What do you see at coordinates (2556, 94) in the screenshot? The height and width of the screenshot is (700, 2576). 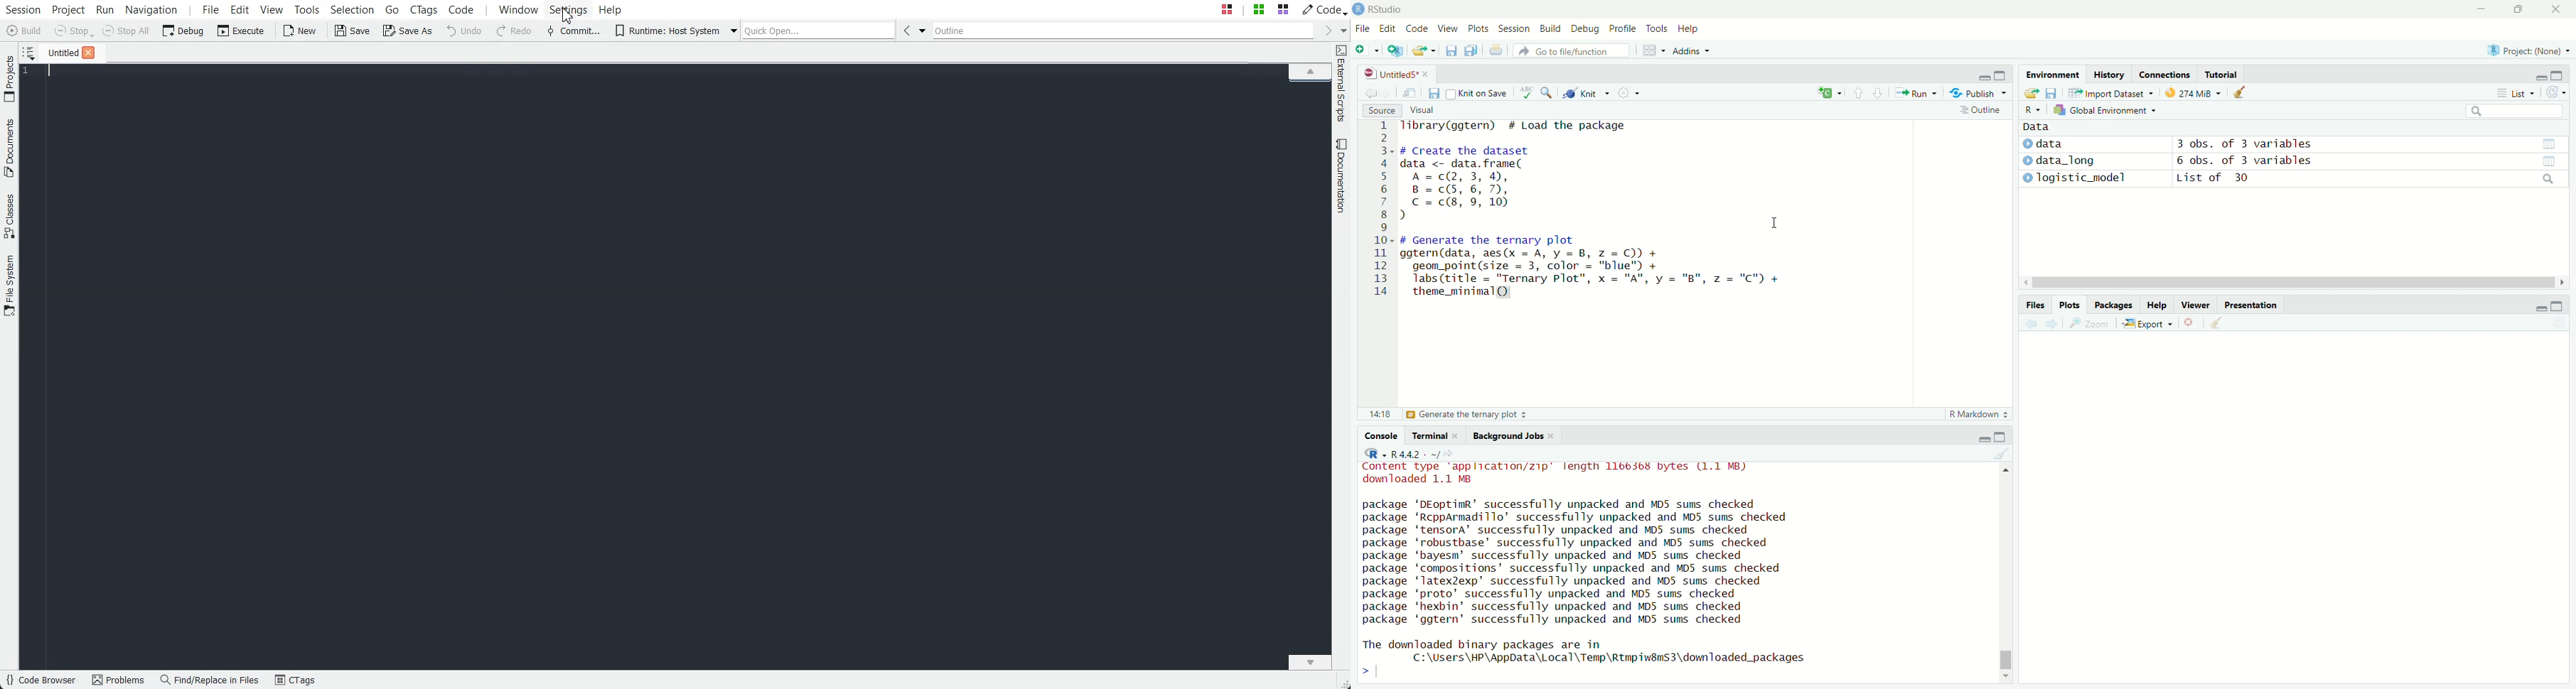 I see `refresh` at bounding box center [2556, 94].